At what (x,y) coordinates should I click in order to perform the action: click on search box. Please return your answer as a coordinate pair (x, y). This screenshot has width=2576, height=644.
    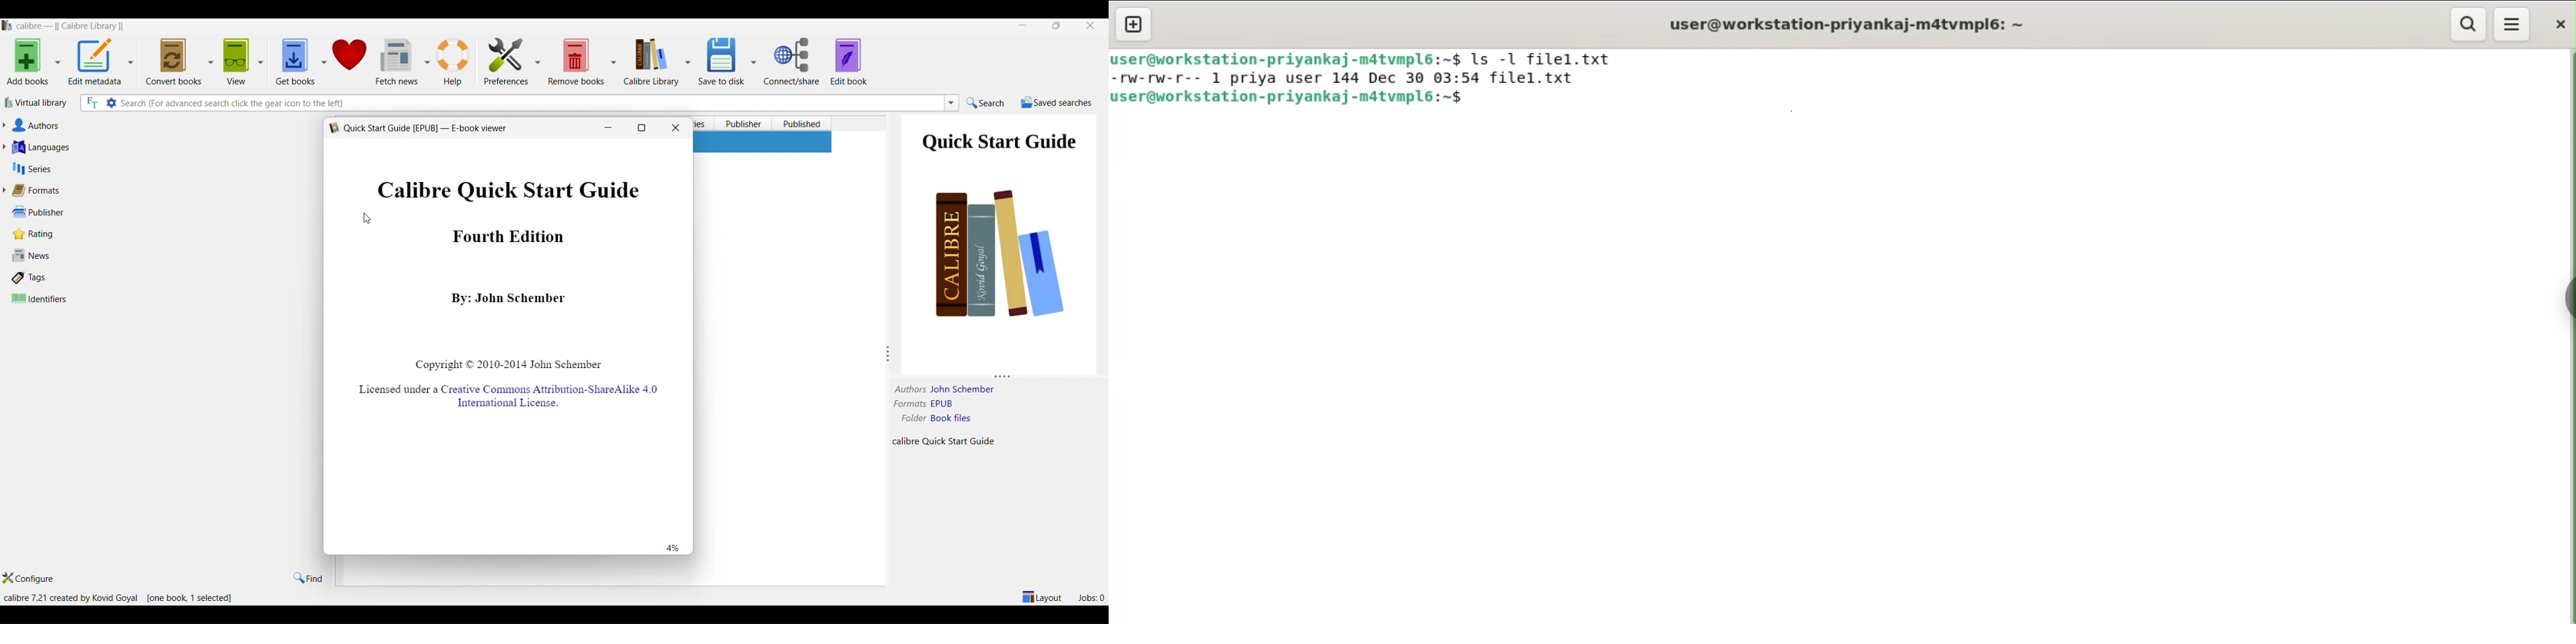
    Looking at the image, I should click on (530, 102).